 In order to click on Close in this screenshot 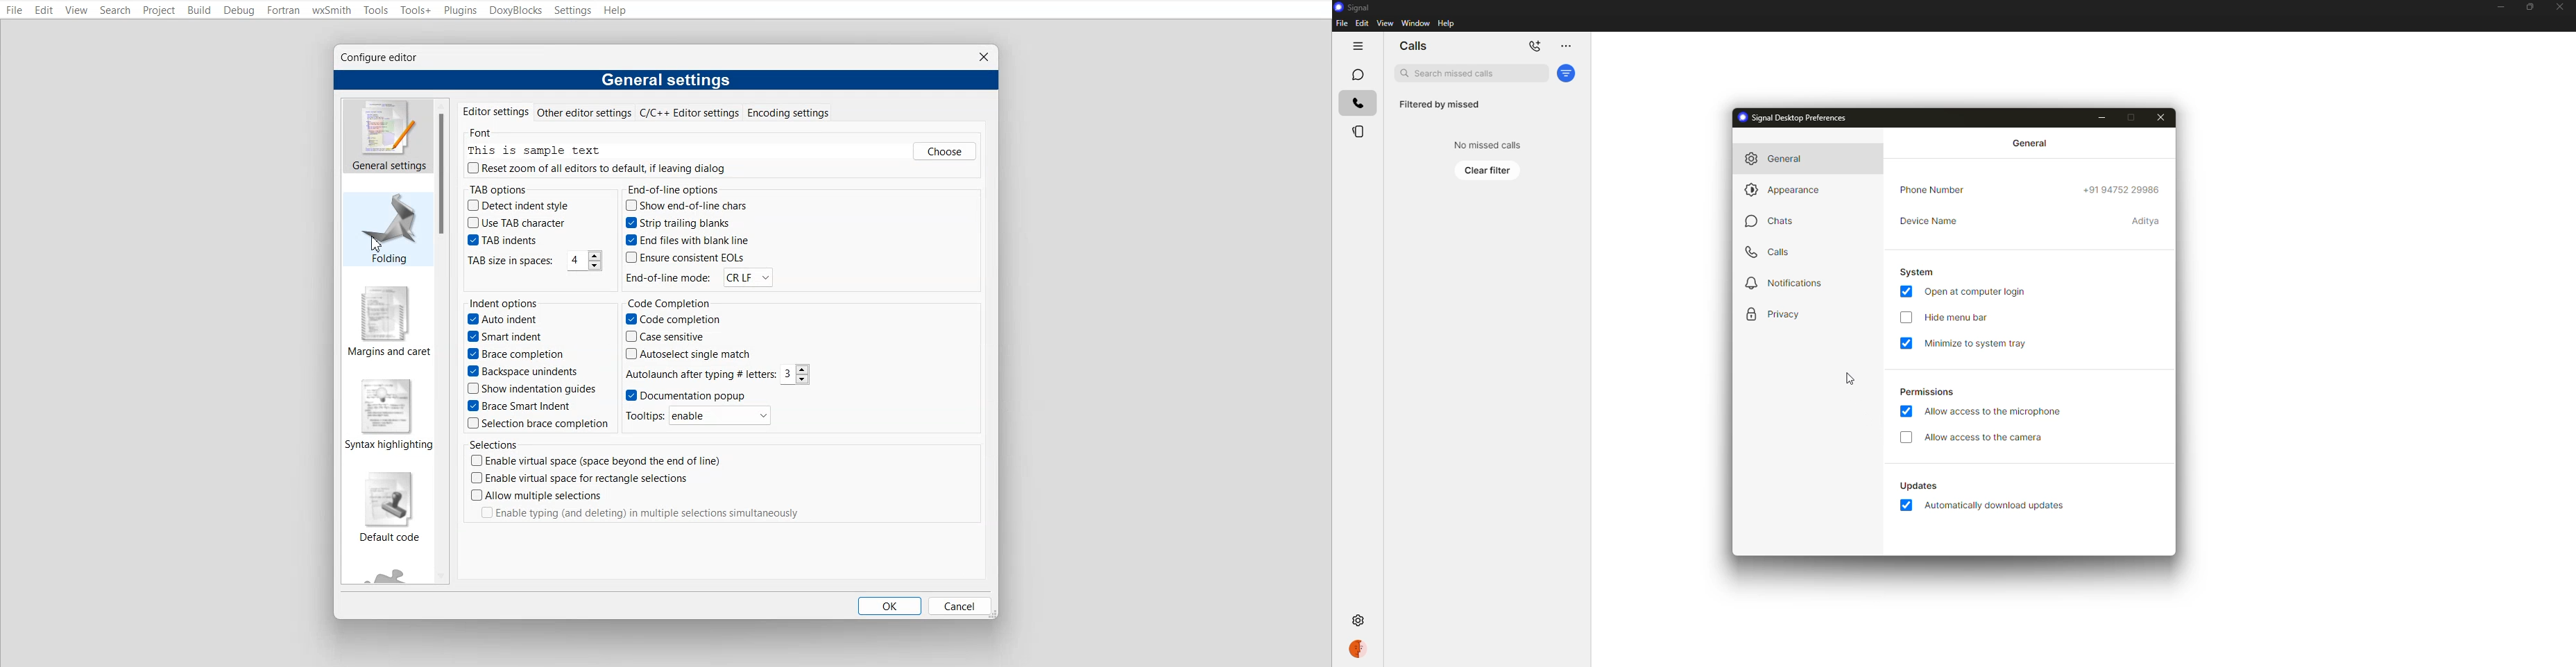, I will do `click(982, 57)`.